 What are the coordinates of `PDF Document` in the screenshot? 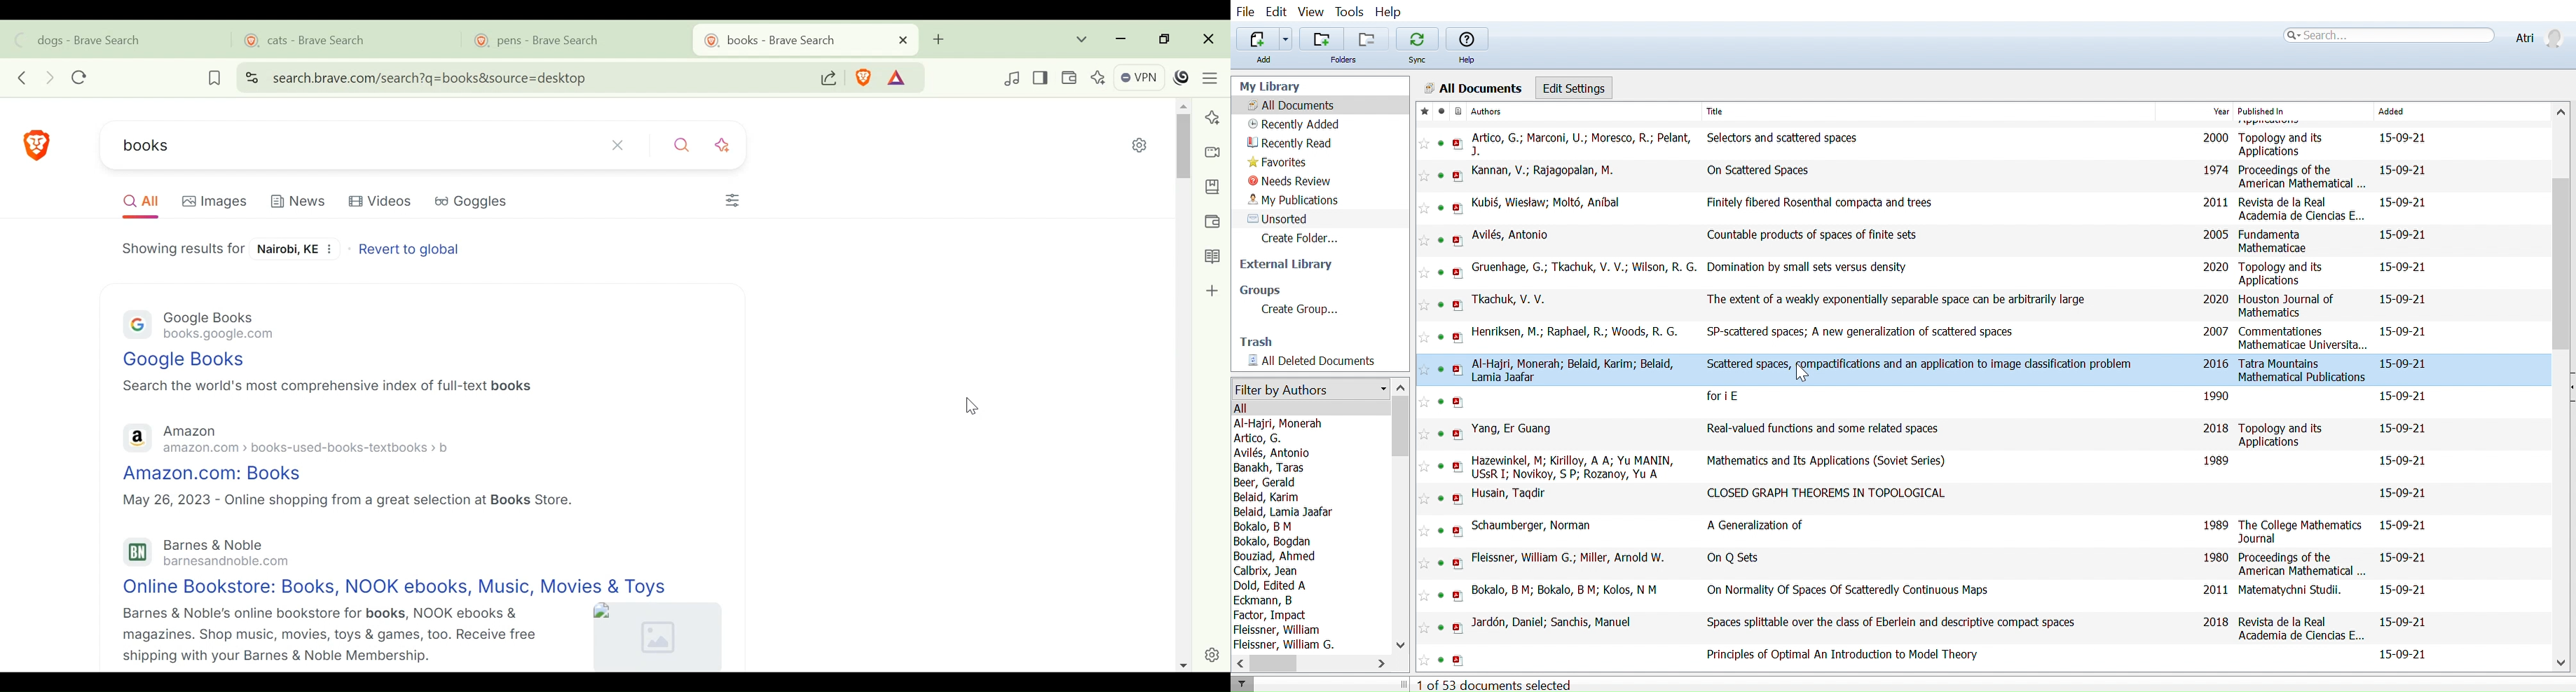 It's located at (1461, 630).